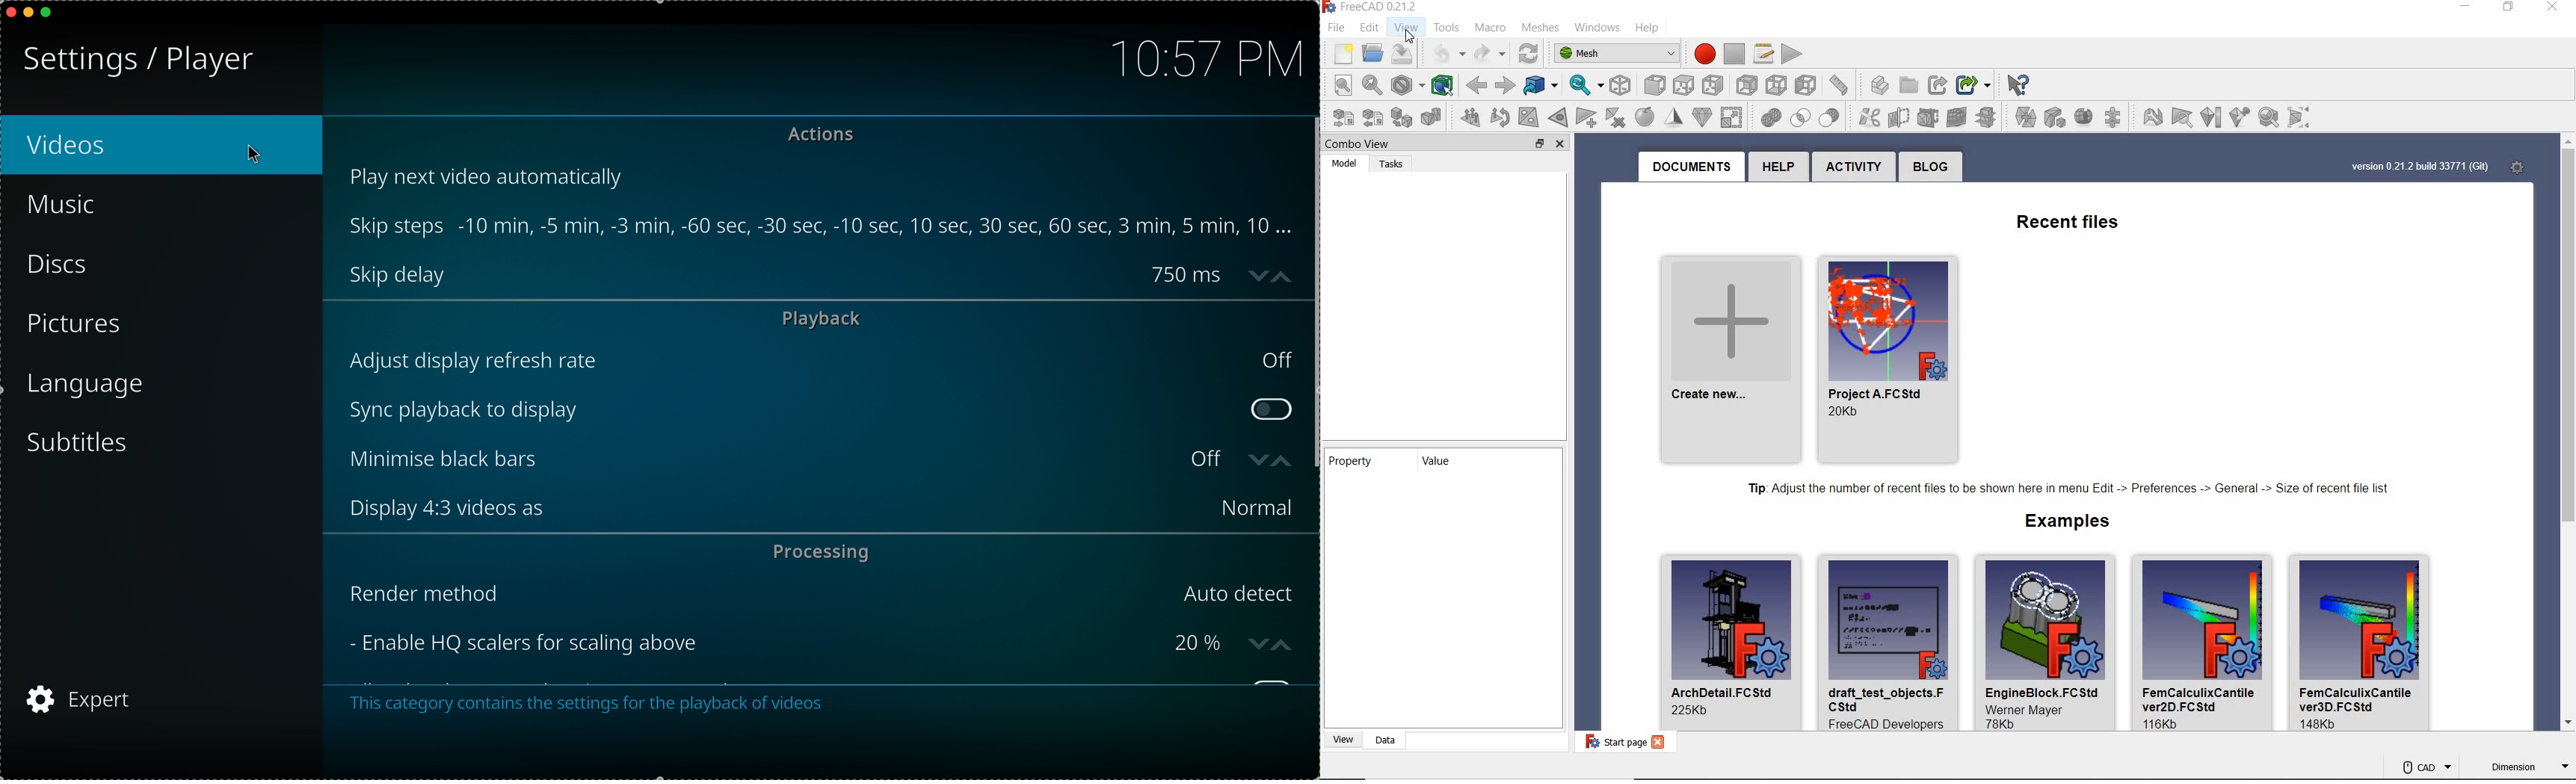 The height and width of the screenshot is (784, 2576). What do you see at coordinates (1715, 84) in the screenshot?
I see `rear` at bounding box center [1715, 84].